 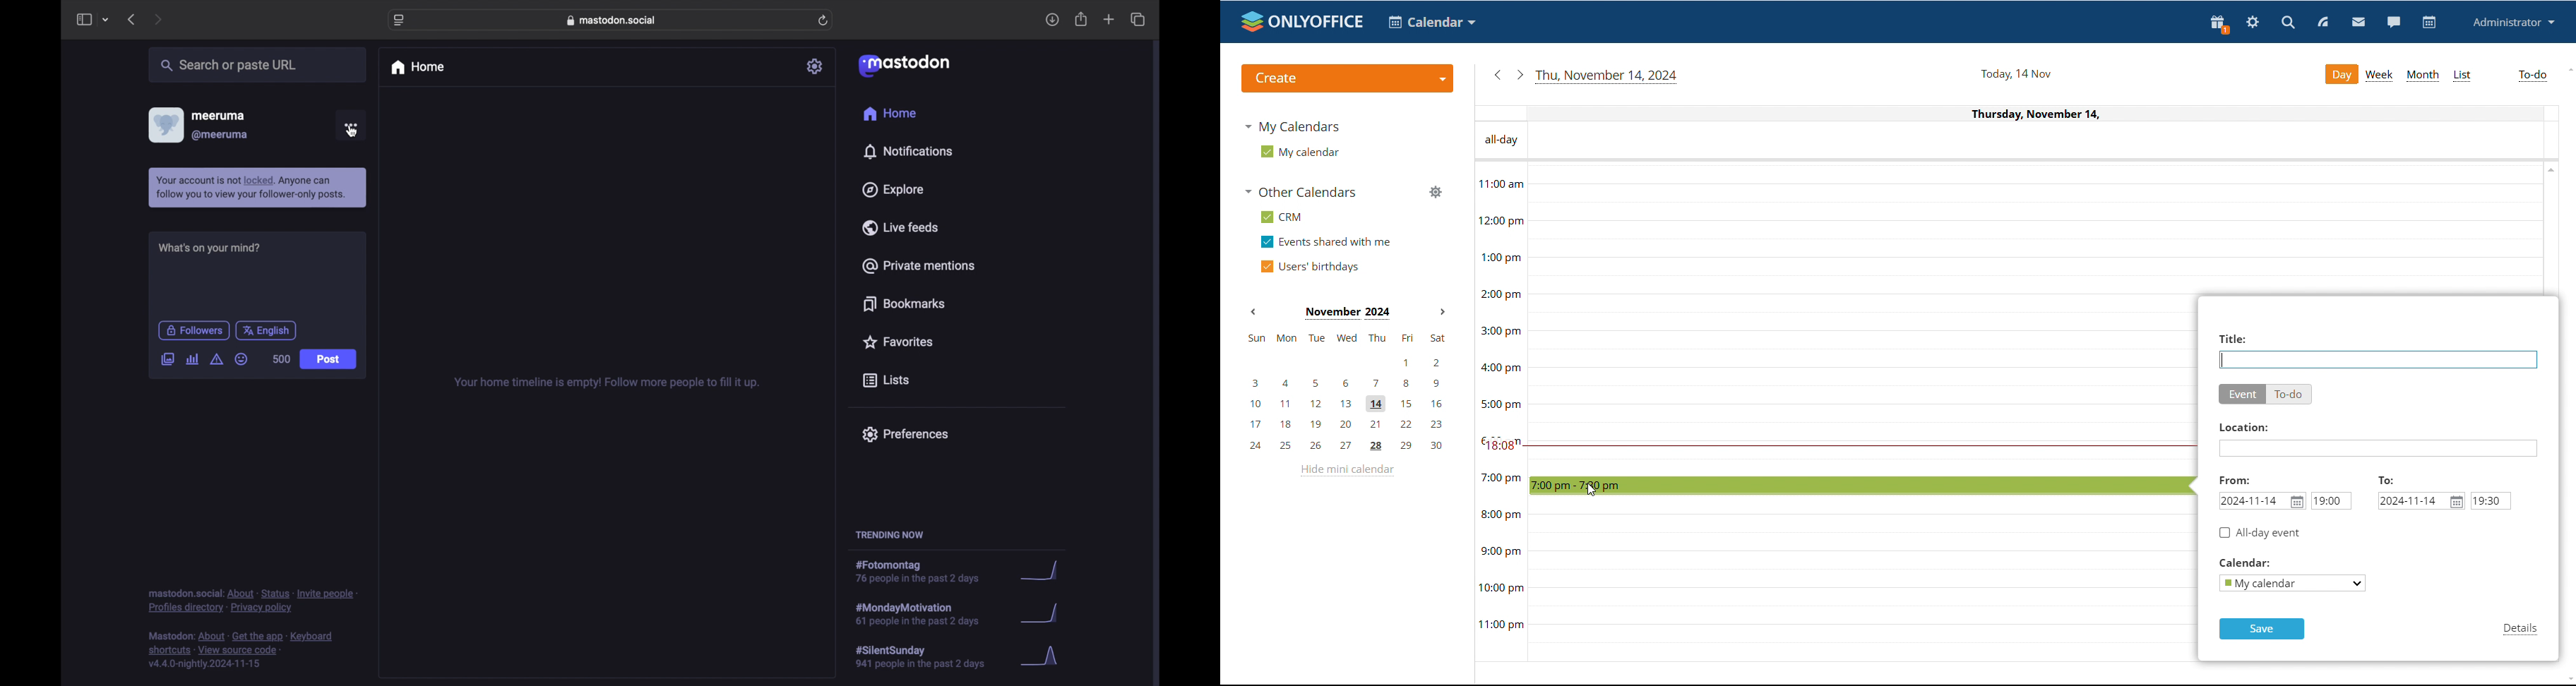 What do you see at coordinates (217, 360) in the screenshot?
I see `add content warning` at bounding box center [217, 360].